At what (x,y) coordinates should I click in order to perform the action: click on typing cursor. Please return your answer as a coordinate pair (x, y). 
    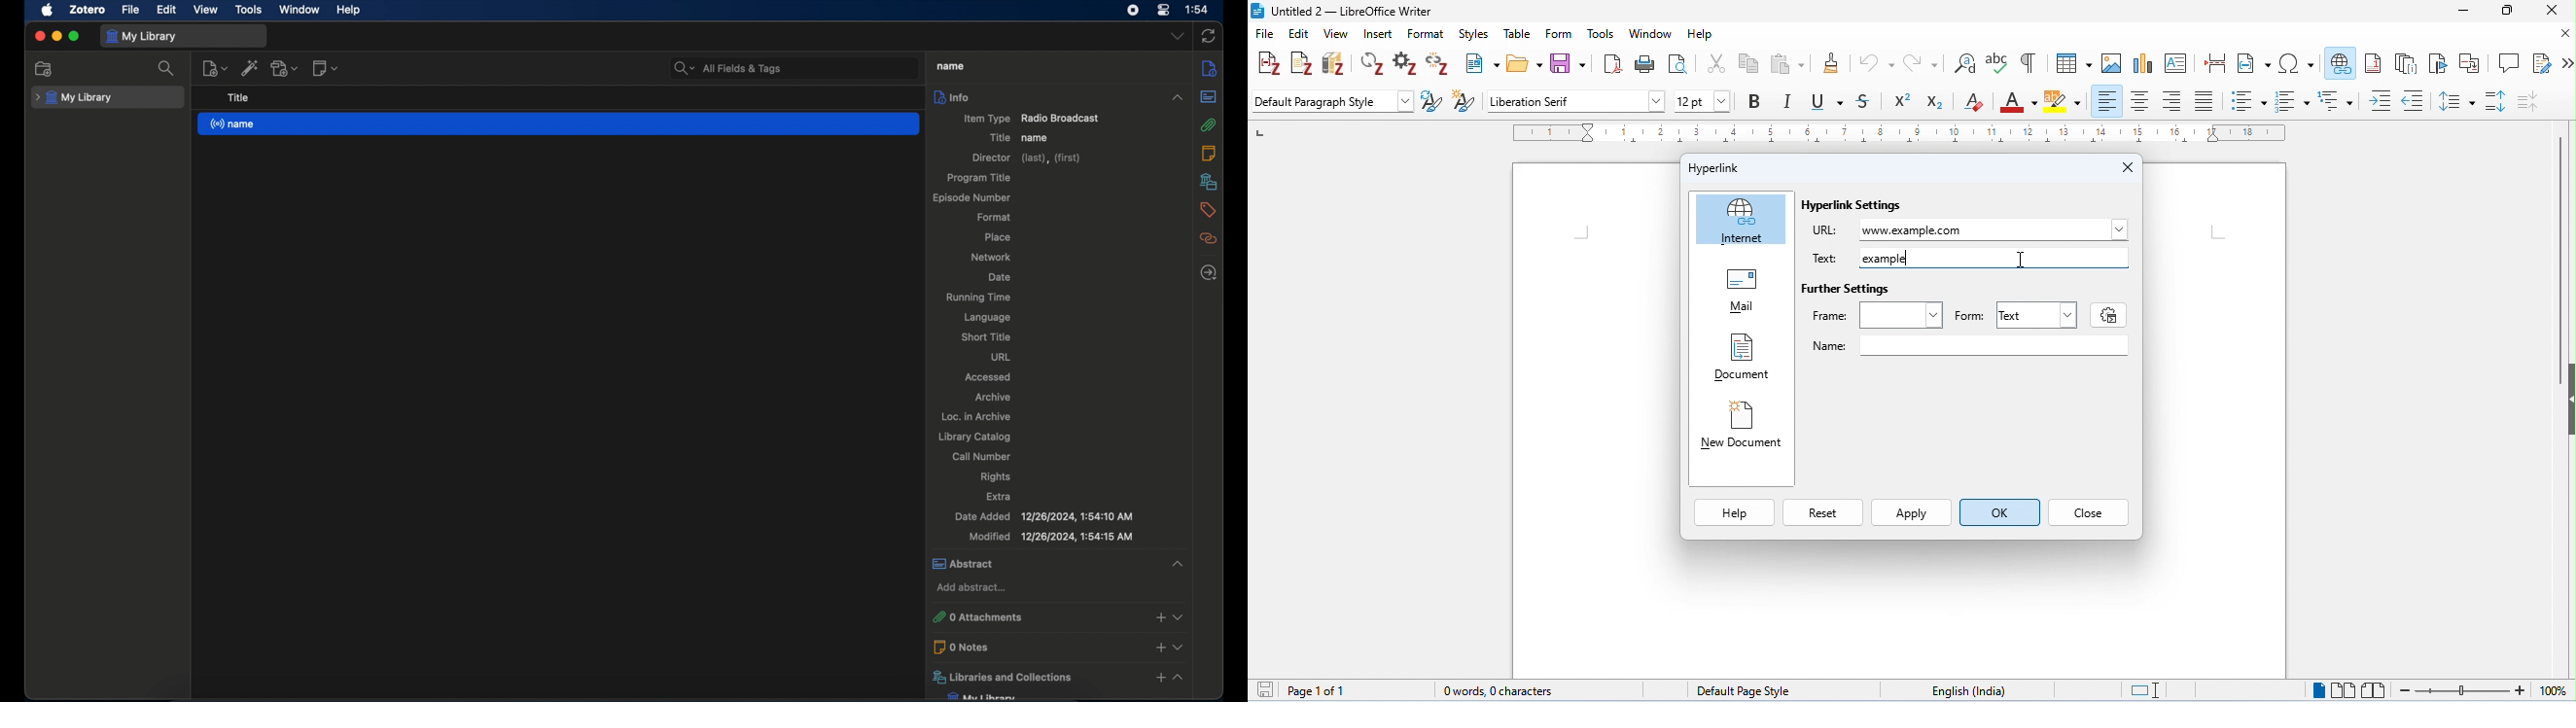
    Looking at the image, I should click on (1588, 240).